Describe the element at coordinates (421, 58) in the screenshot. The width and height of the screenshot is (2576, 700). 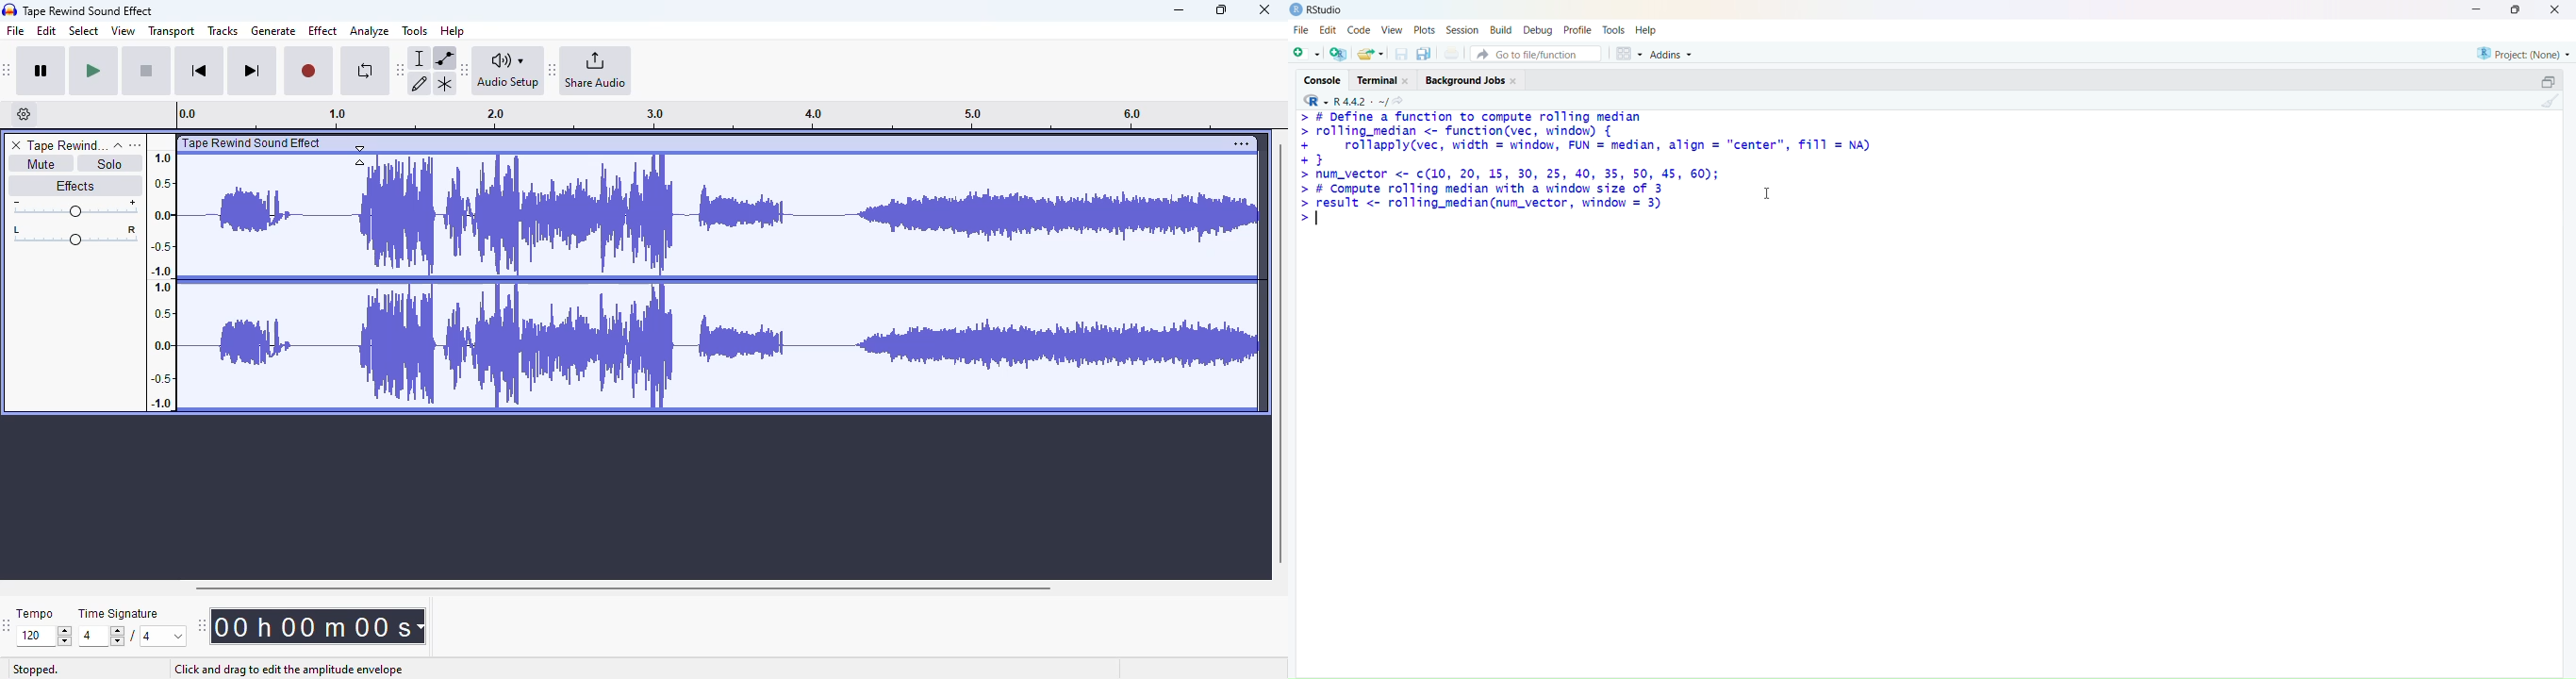
I see `selection tool` at that location.